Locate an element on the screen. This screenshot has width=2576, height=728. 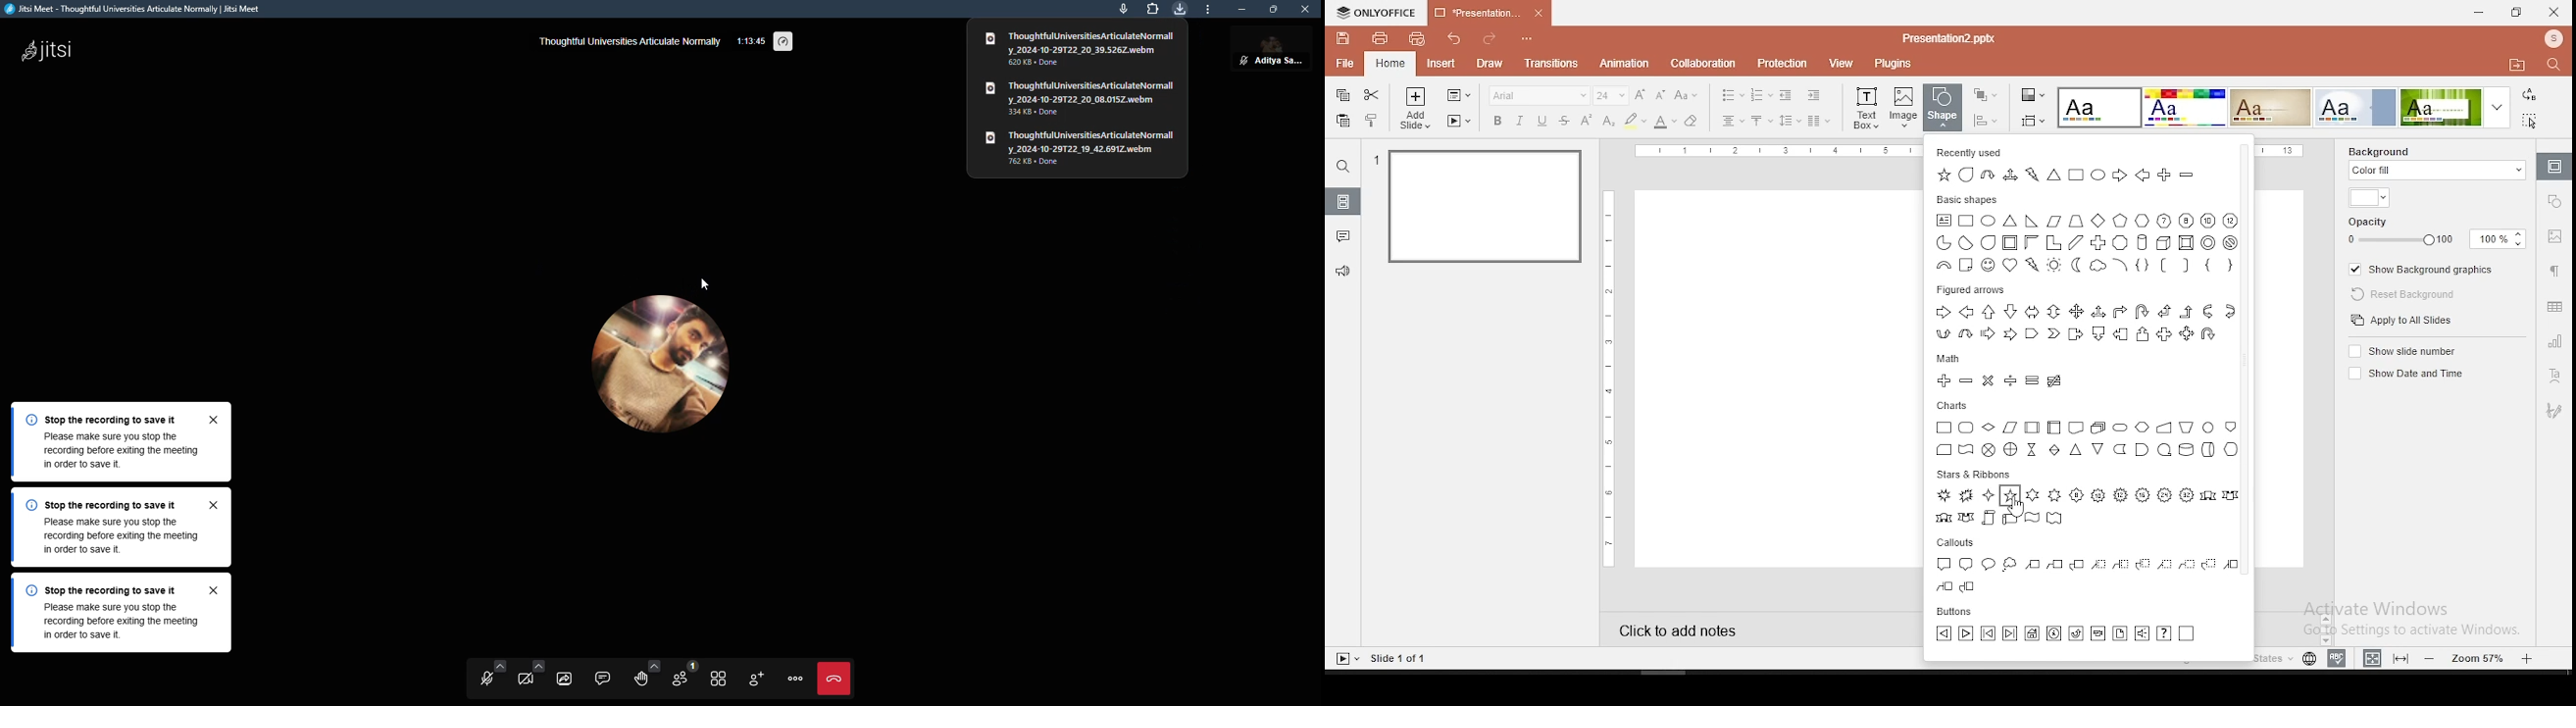
basic shapes is located at coordinates (1969, 199).